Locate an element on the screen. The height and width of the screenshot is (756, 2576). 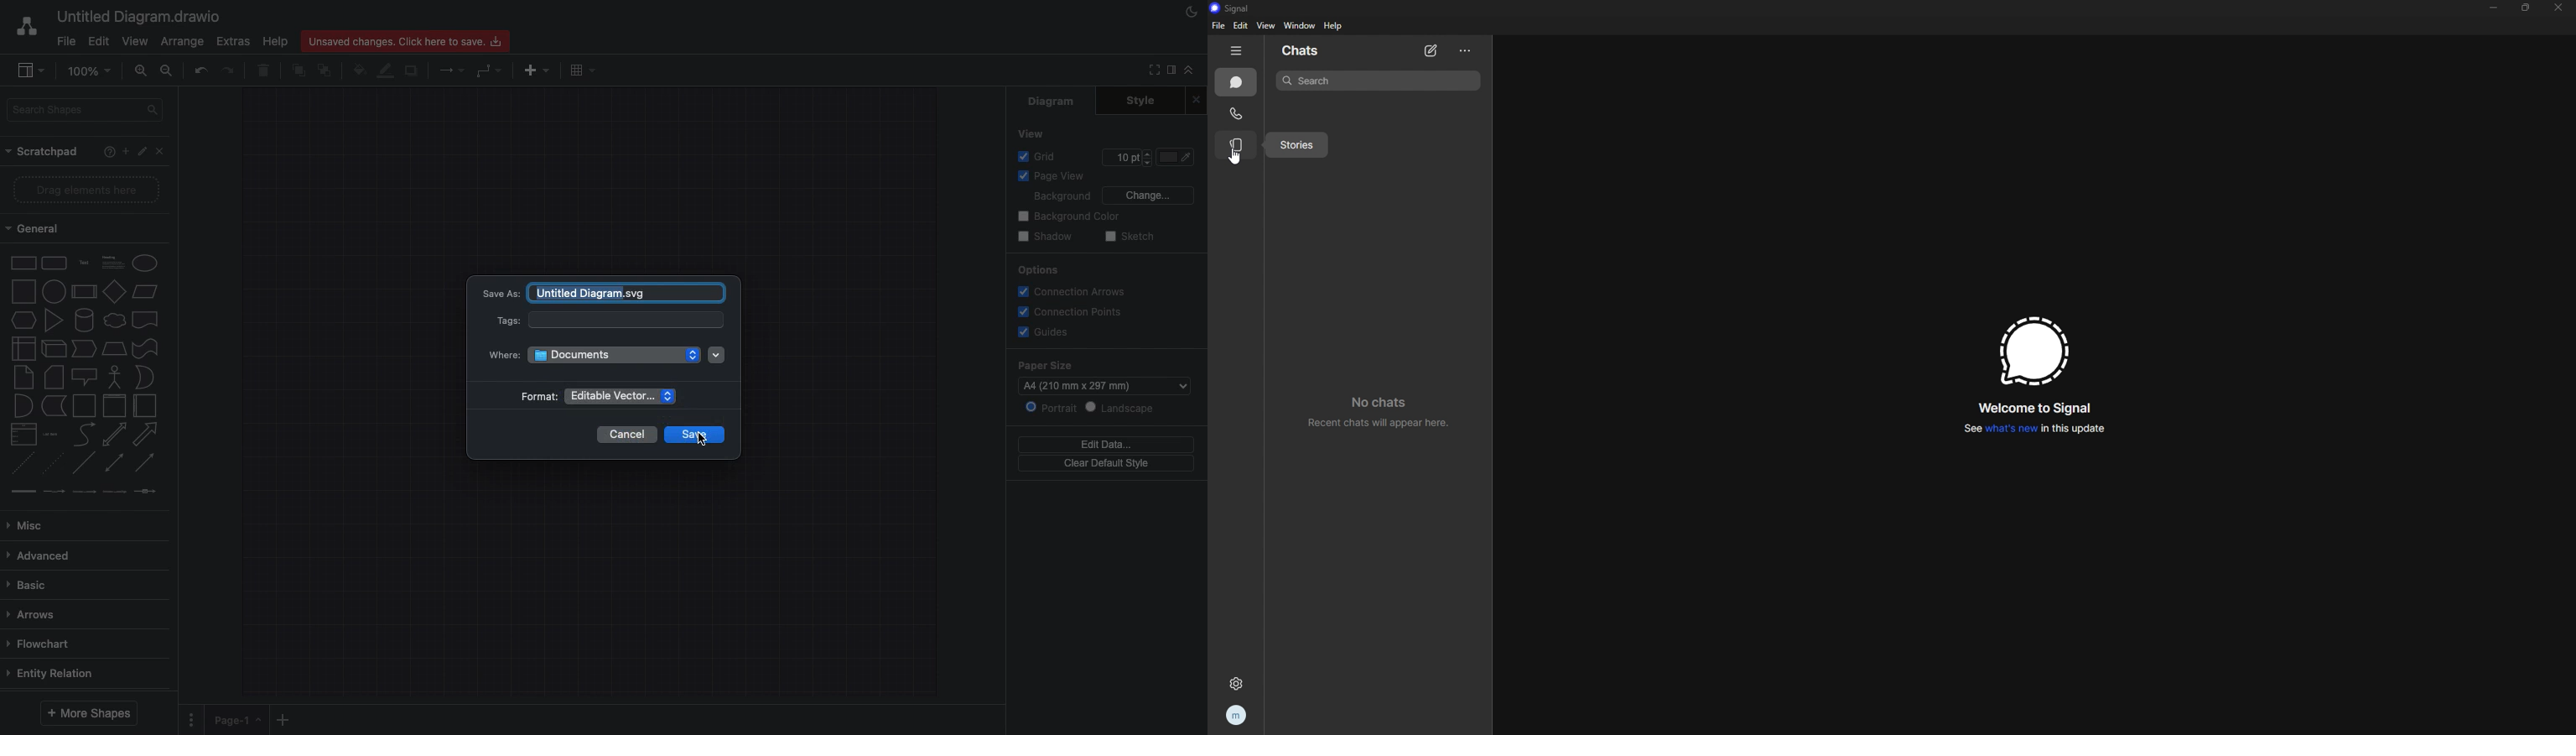
Cancel is located at coordinates (627, 435).